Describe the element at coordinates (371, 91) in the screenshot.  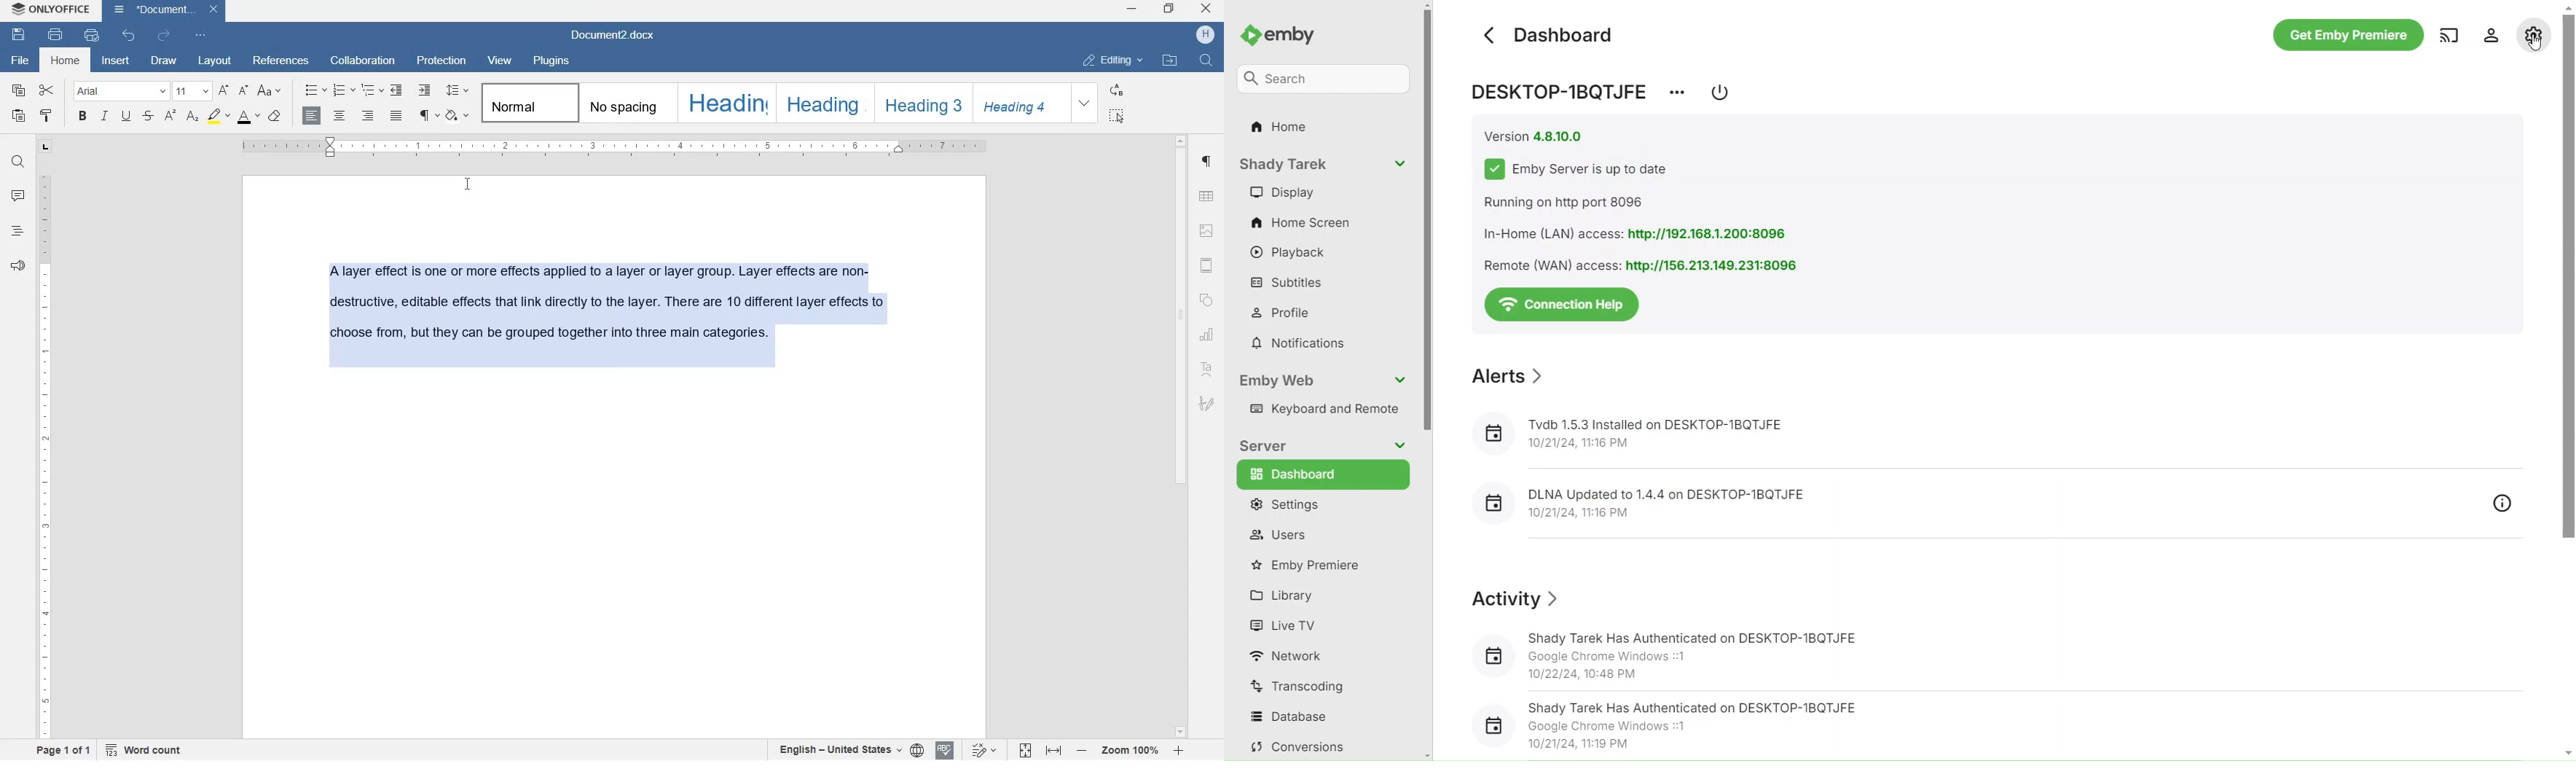
I see `multilevel list` at that location.